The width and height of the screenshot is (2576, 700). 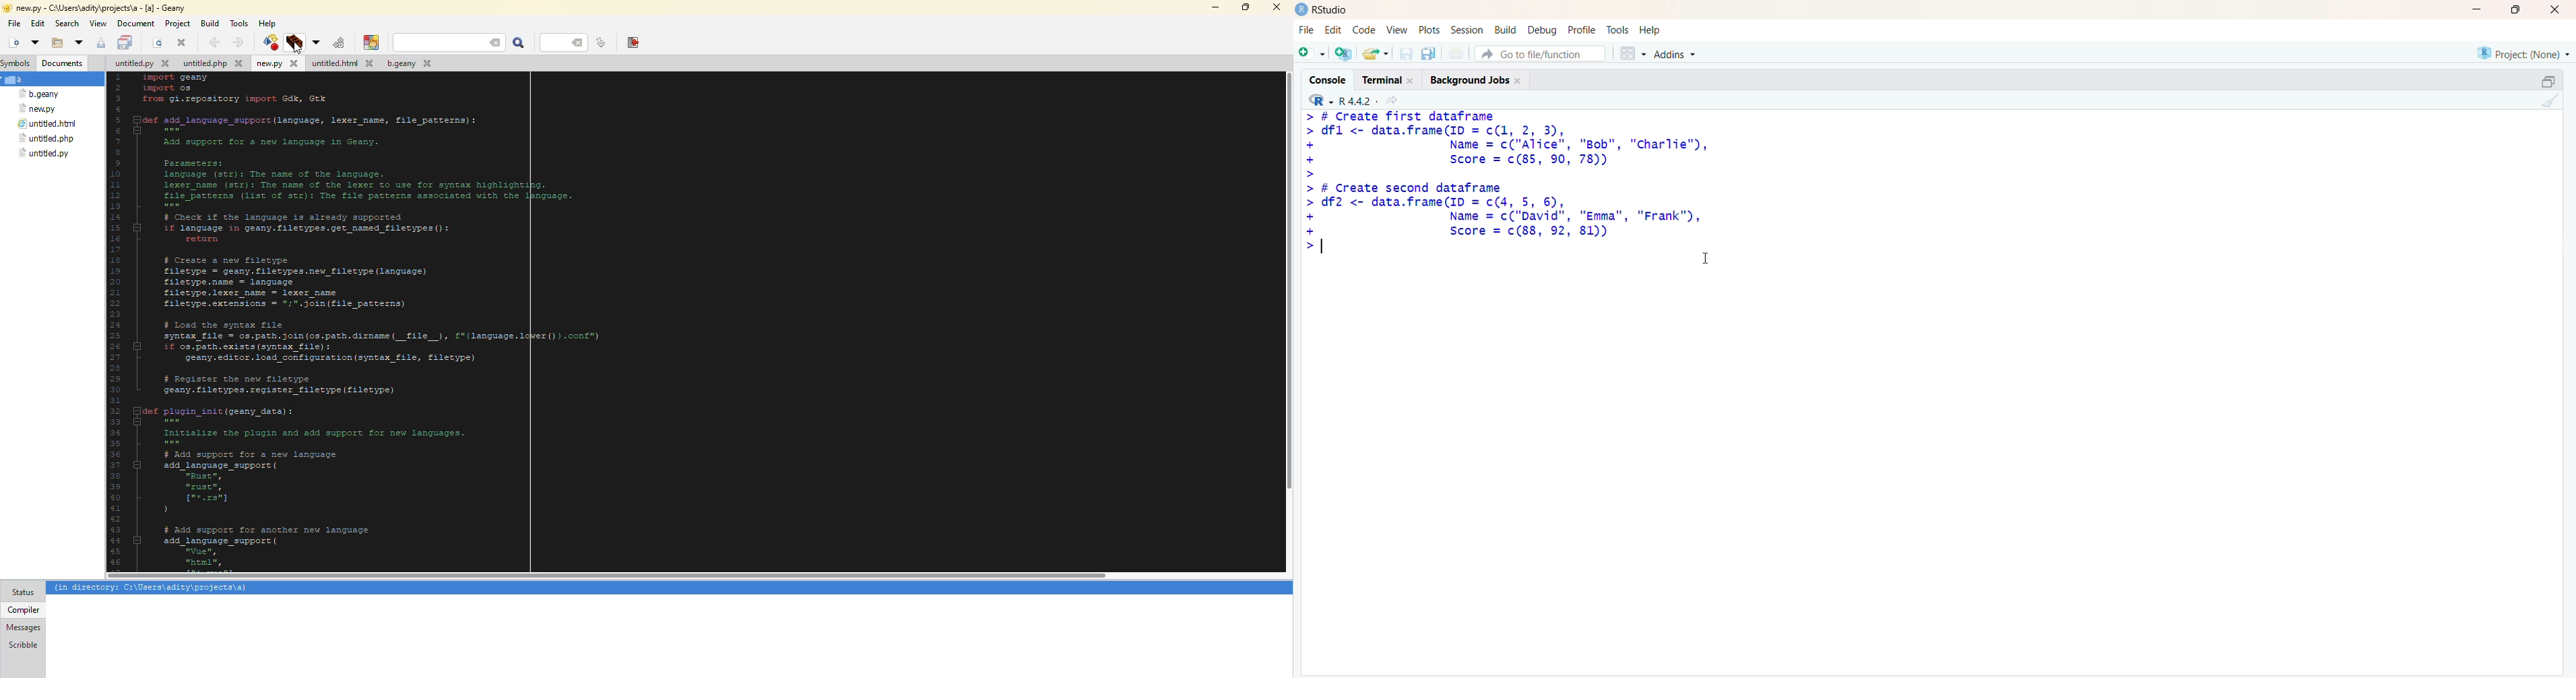 What do you see at coordinates (1406, 54) in the screenshot?
I see `save current document` at bounding box center [1406, 54].